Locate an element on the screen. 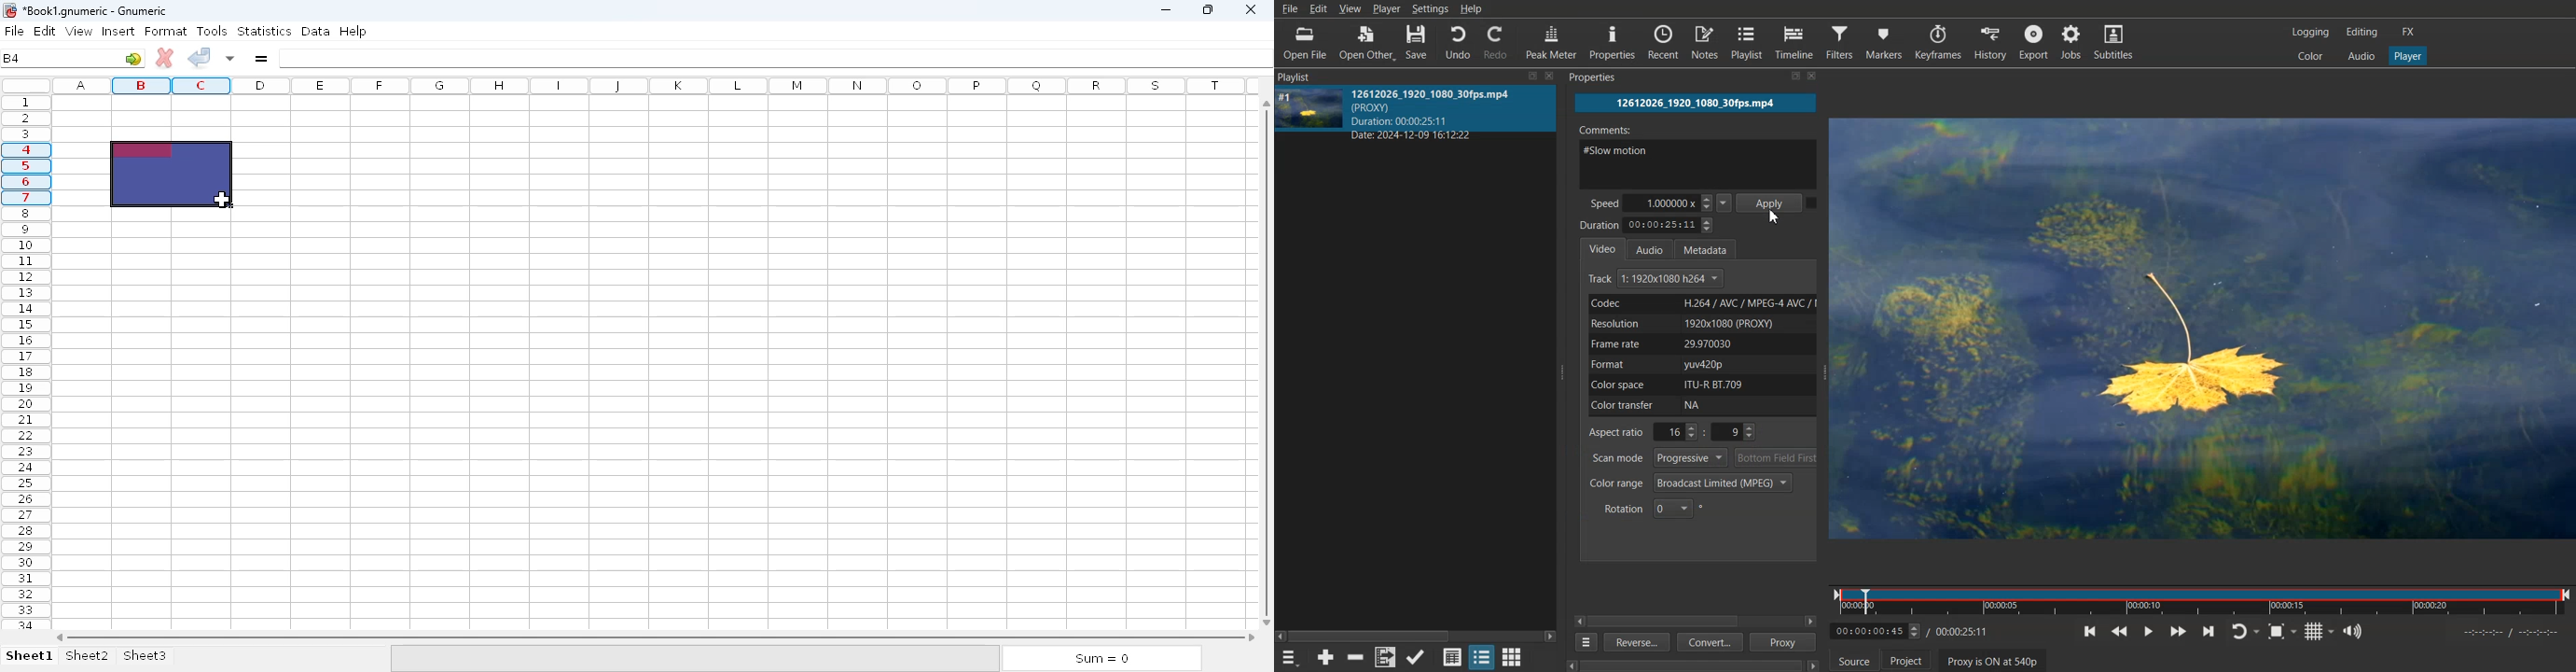 The height and width of the screenshot is (672, 2576). scrollbar is located at coordinates (1684, 662).